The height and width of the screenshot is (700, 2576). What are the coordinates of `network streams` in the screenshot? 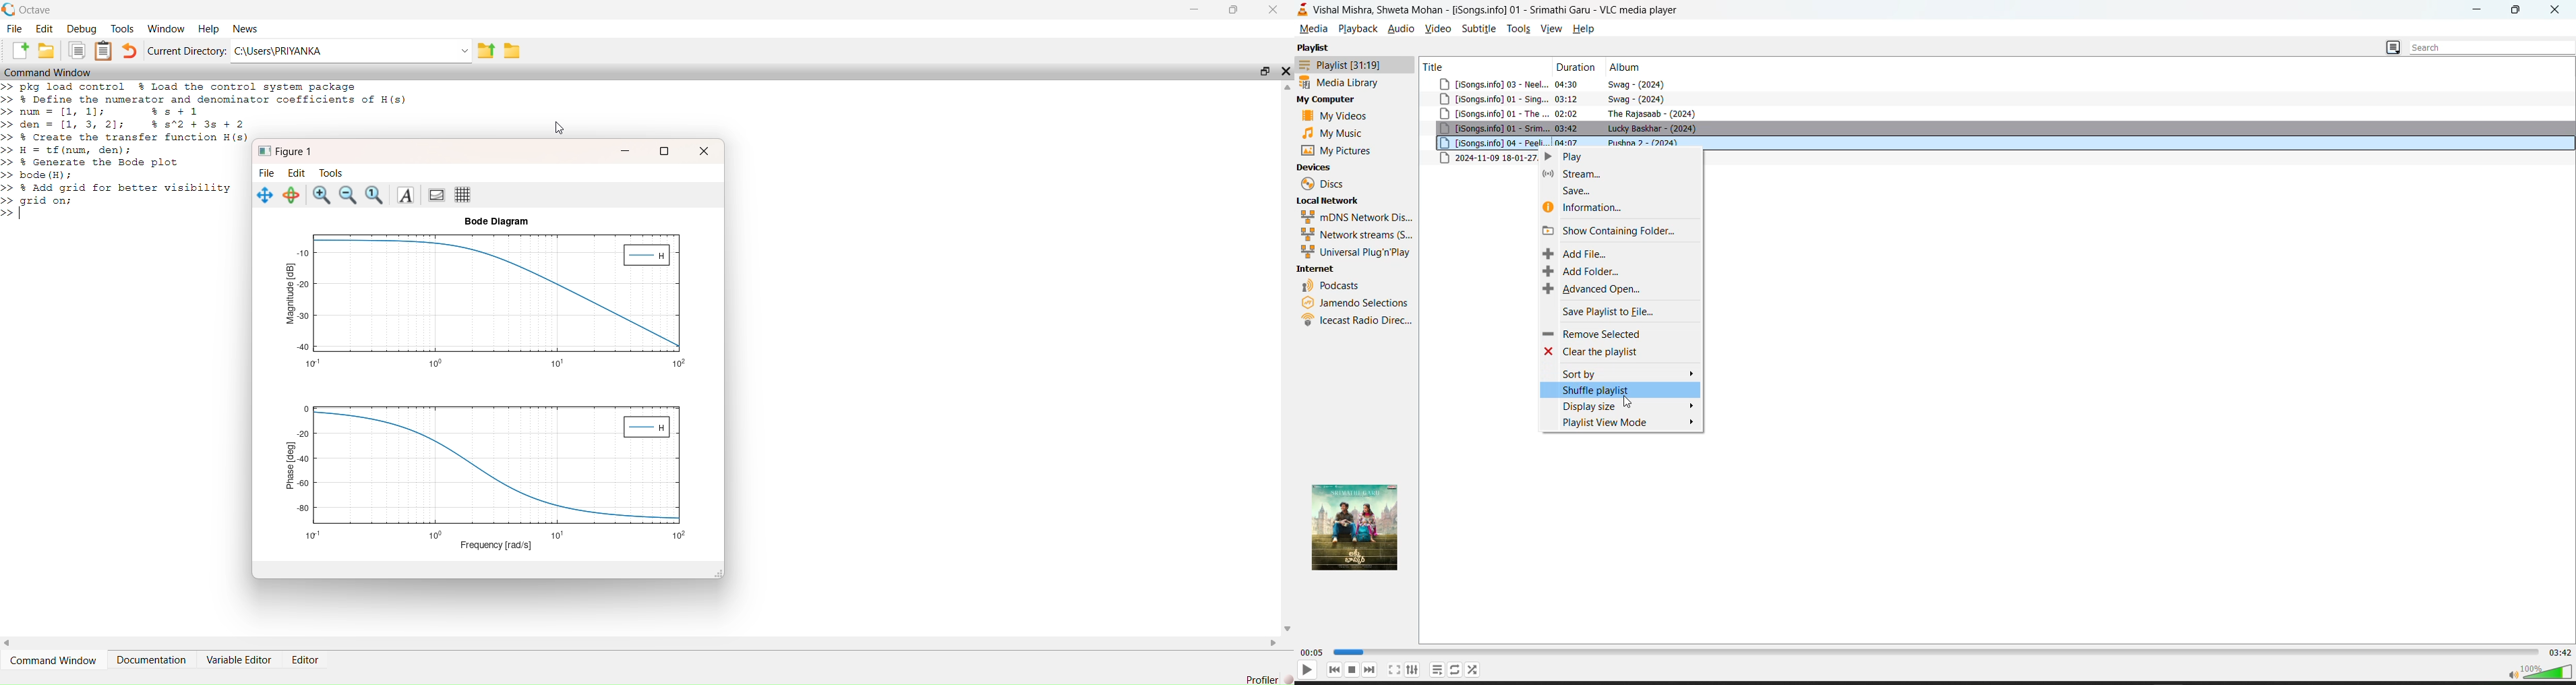 It's located at (1353, 234).